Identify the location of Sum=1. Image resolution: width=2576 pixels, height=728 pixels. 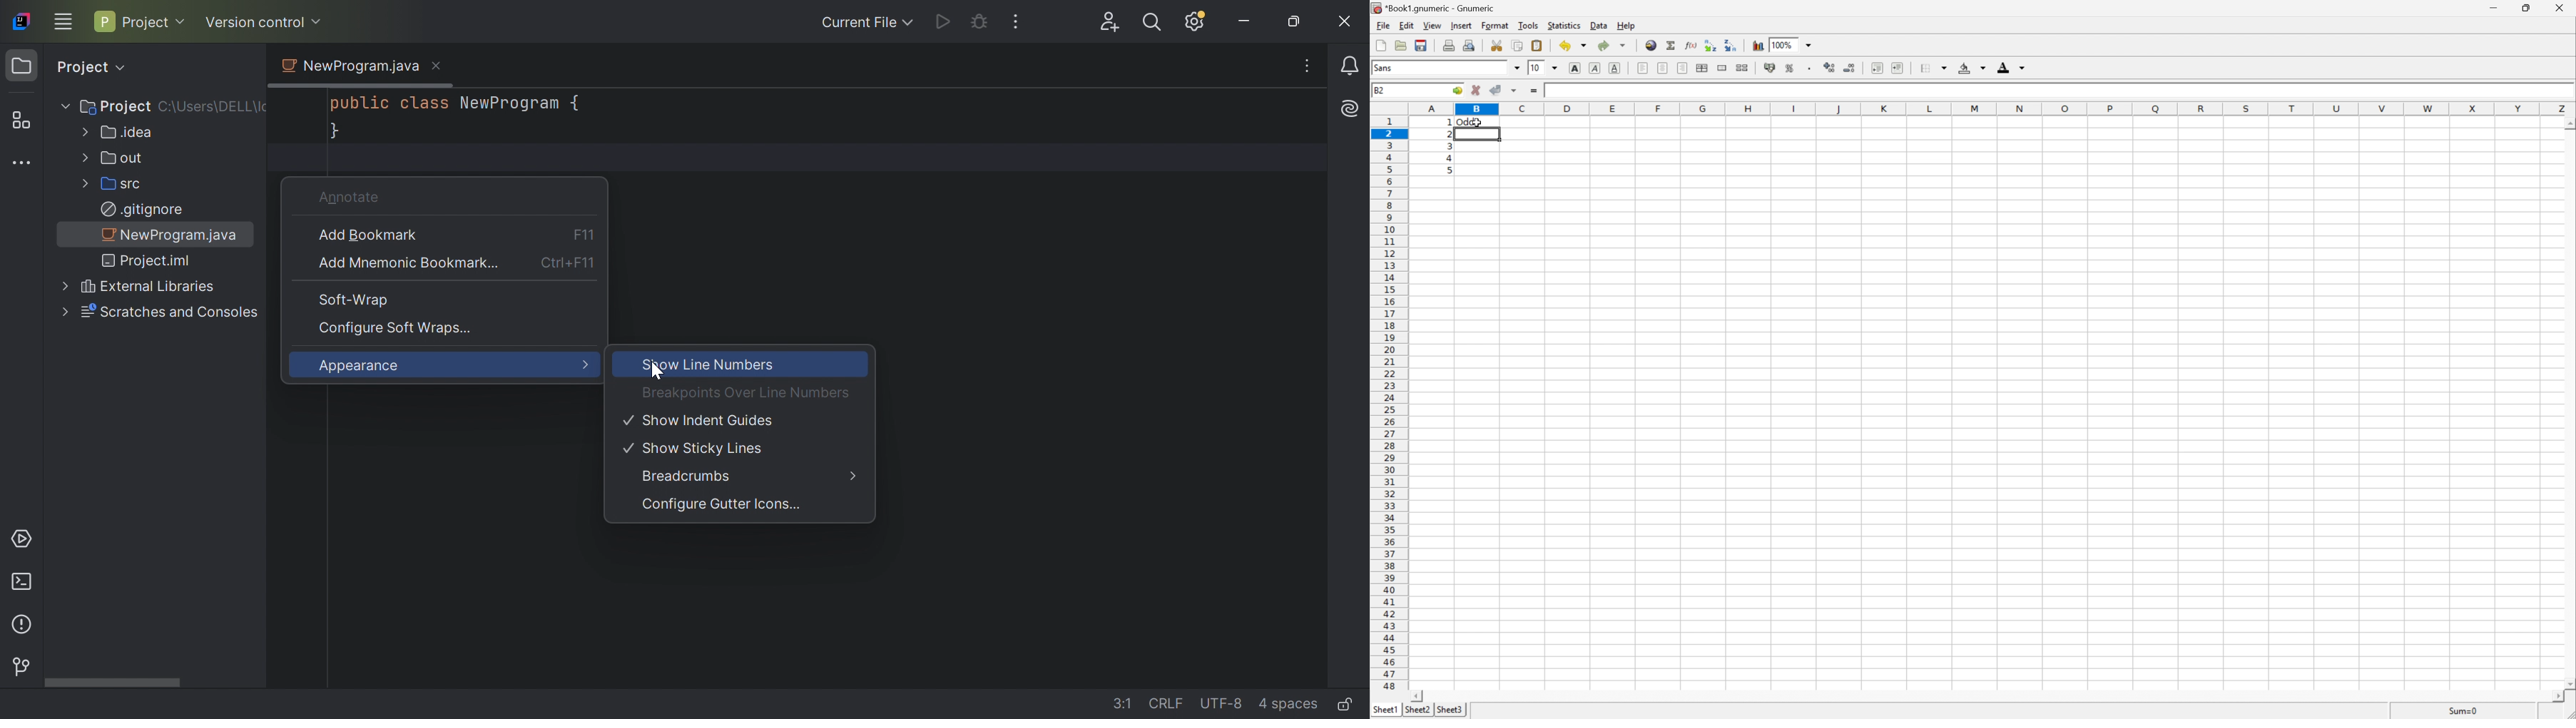
(2464, 712).